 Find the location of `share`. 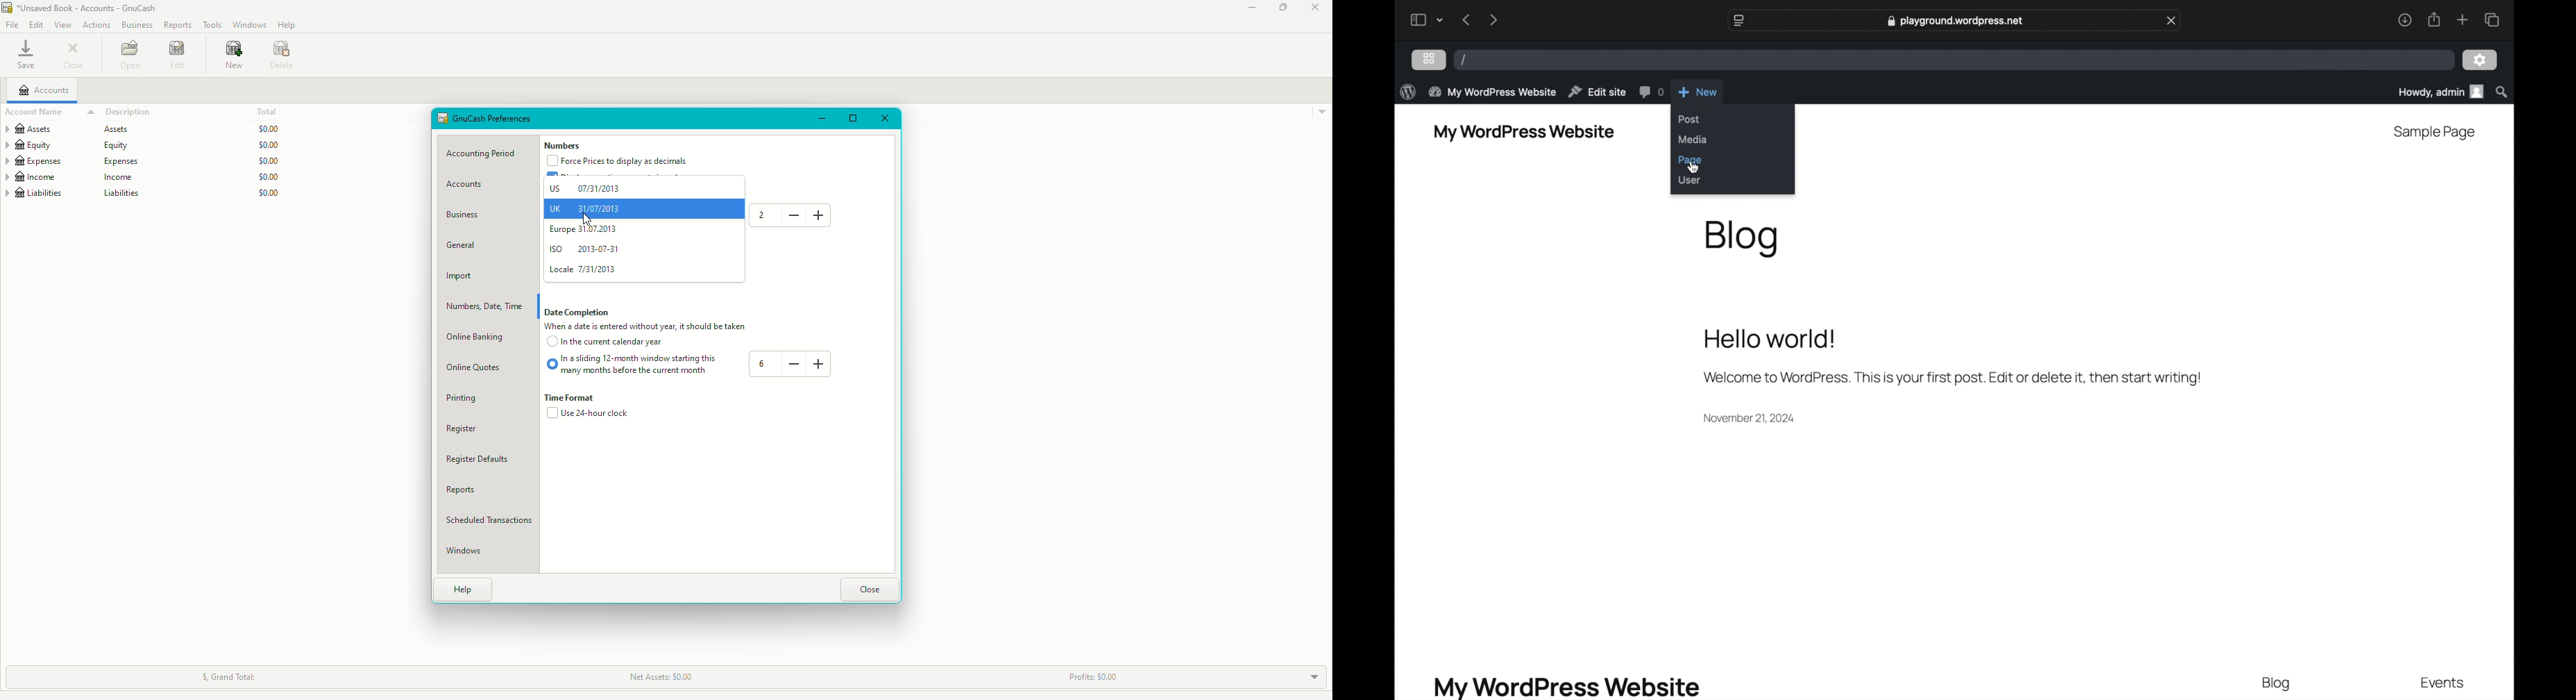

share is located at coordinates (2433, 20).